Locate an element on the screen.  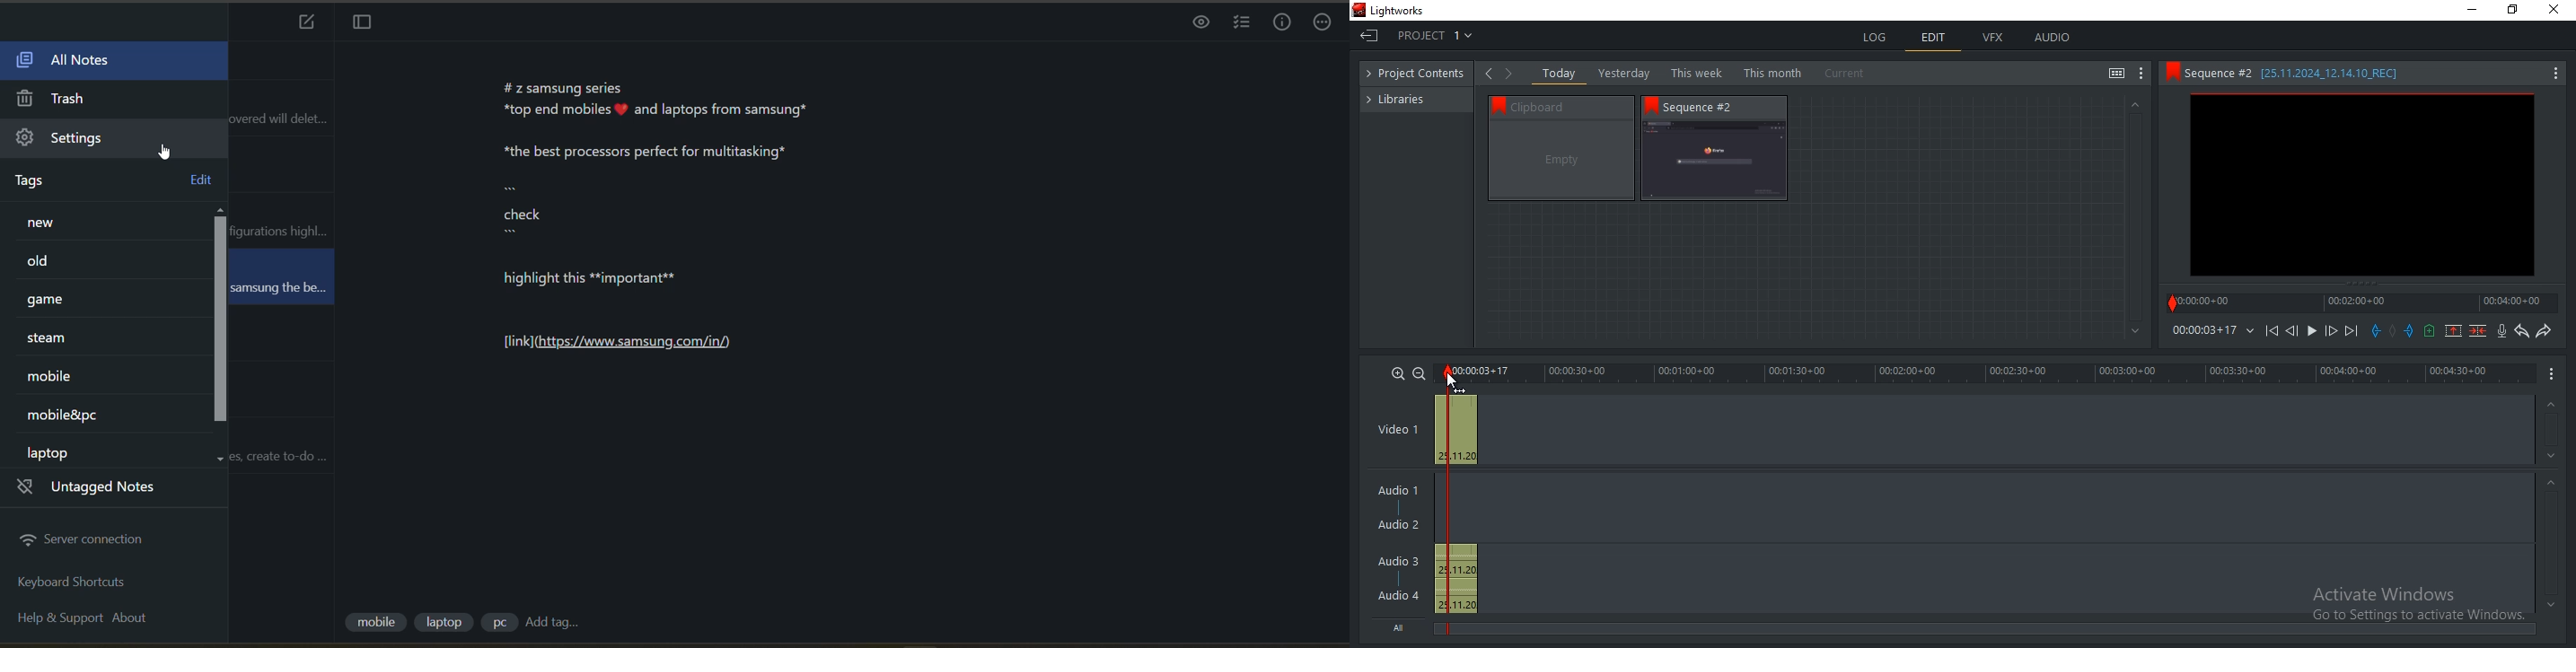
settings is located at coordinates (76, 139).